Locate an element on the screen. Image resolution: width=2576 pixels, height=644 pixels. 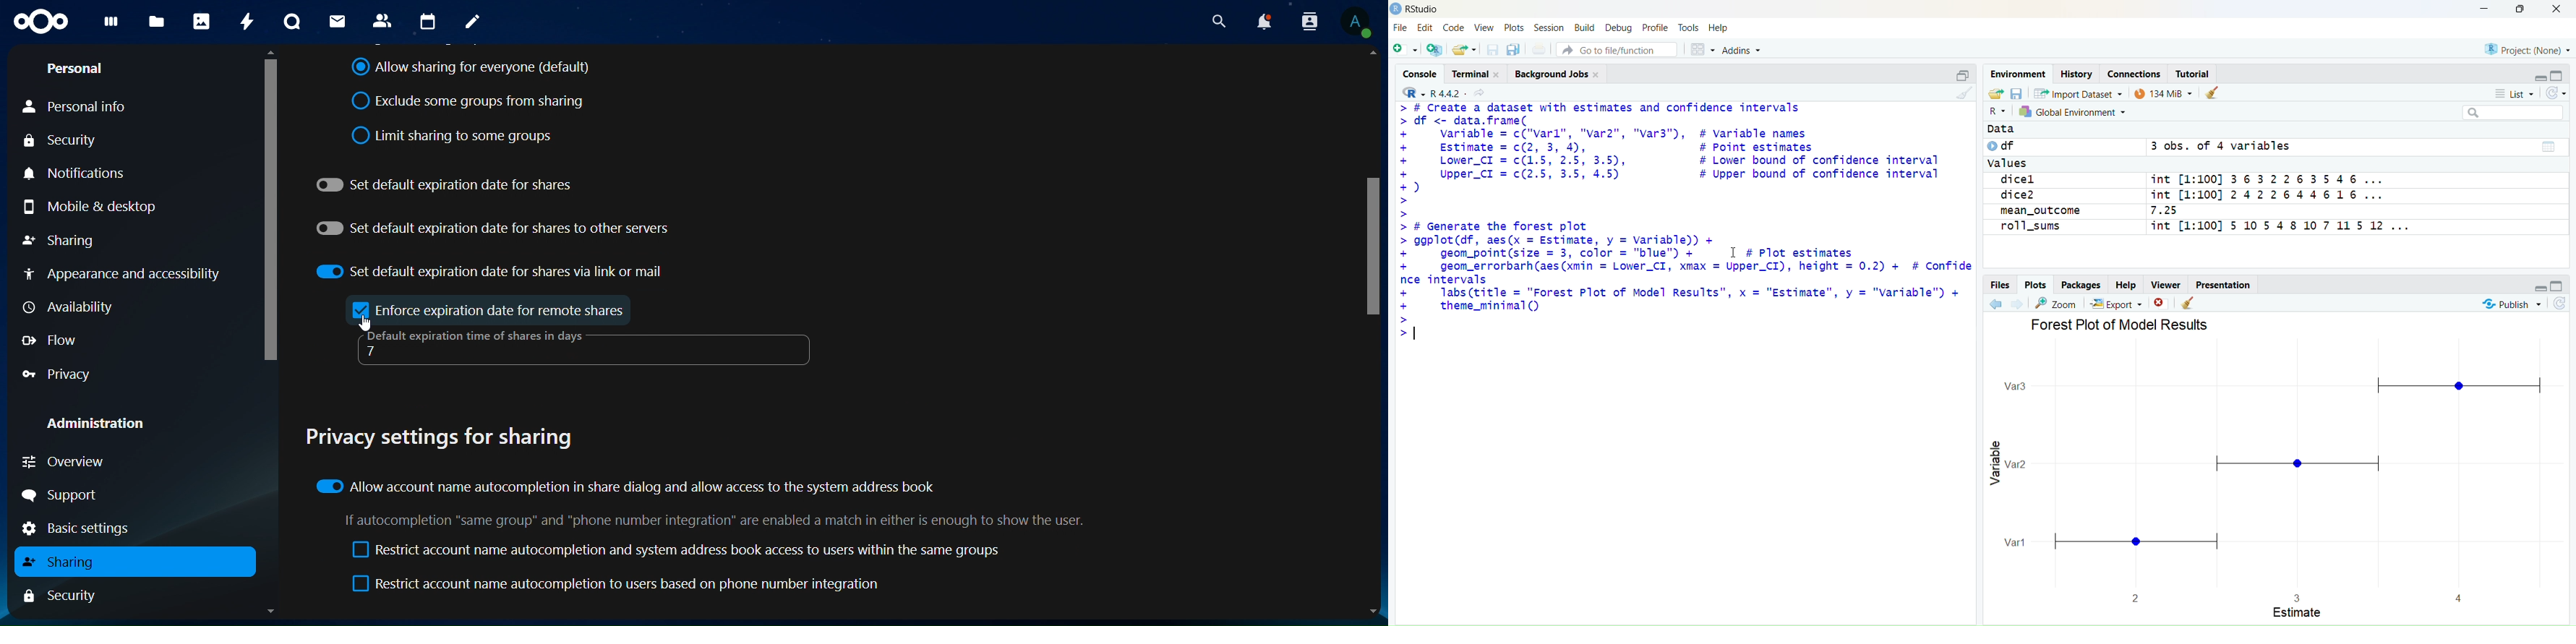
security is located at coordinates (68, 596).